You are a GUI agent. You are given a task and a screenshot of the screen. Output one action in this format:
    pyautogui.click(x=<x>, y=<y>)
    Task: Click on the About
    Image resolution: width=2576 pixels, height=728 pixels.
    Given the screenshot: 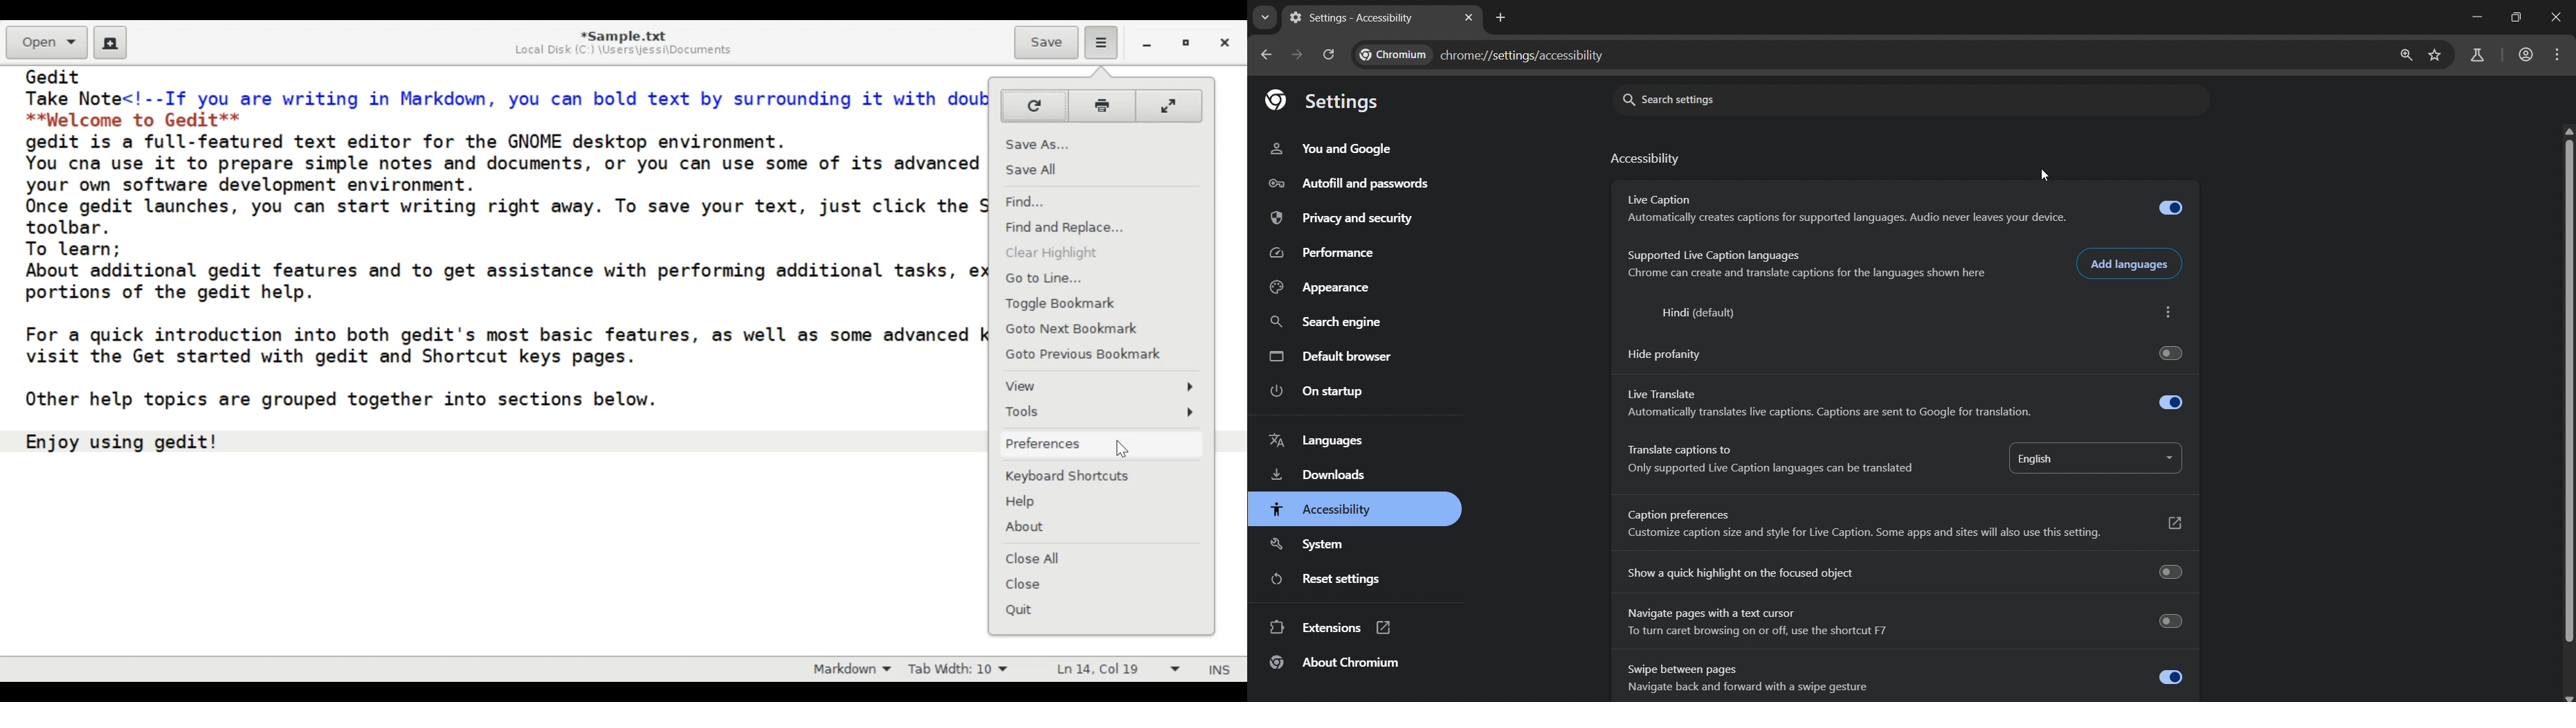 What is the action you would take?
    pyautogui.click(x=1104, y=527)
    